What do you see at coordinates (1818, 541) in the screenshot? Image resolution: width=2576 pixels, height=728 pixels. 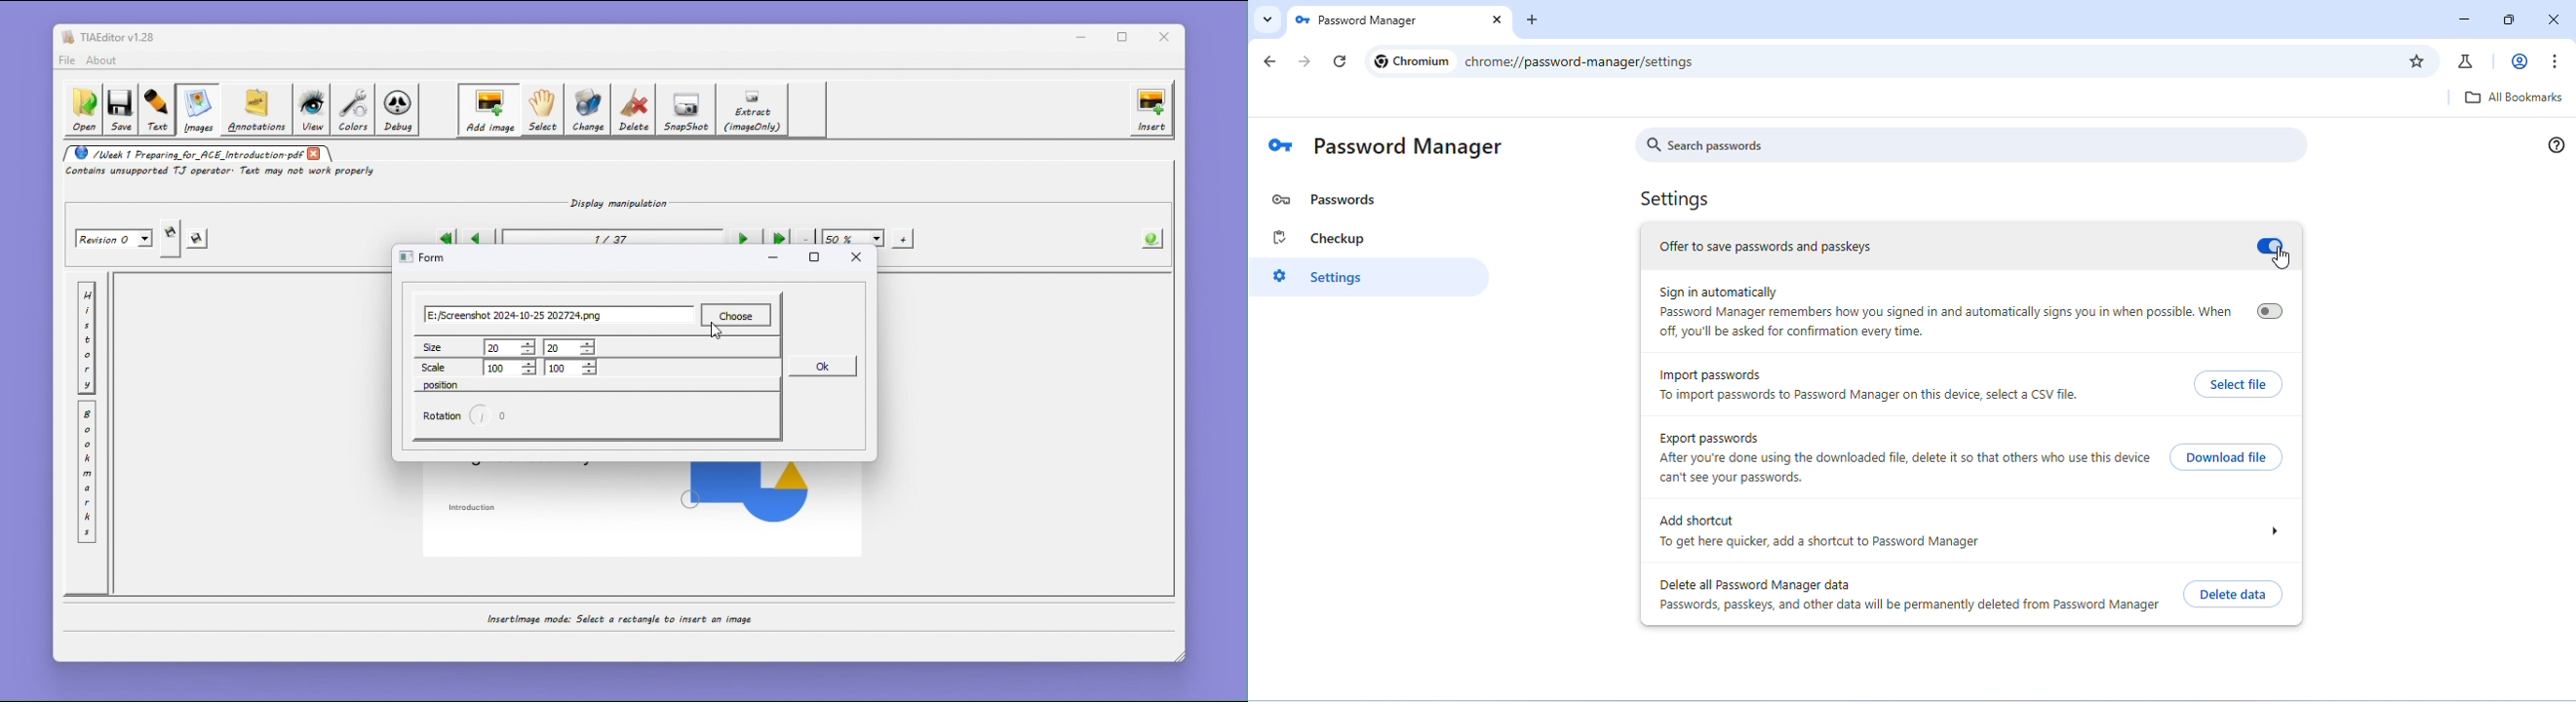 I see `To get here quicker, add a shortcut to Password Manager` at bounding box center [1818, 541].